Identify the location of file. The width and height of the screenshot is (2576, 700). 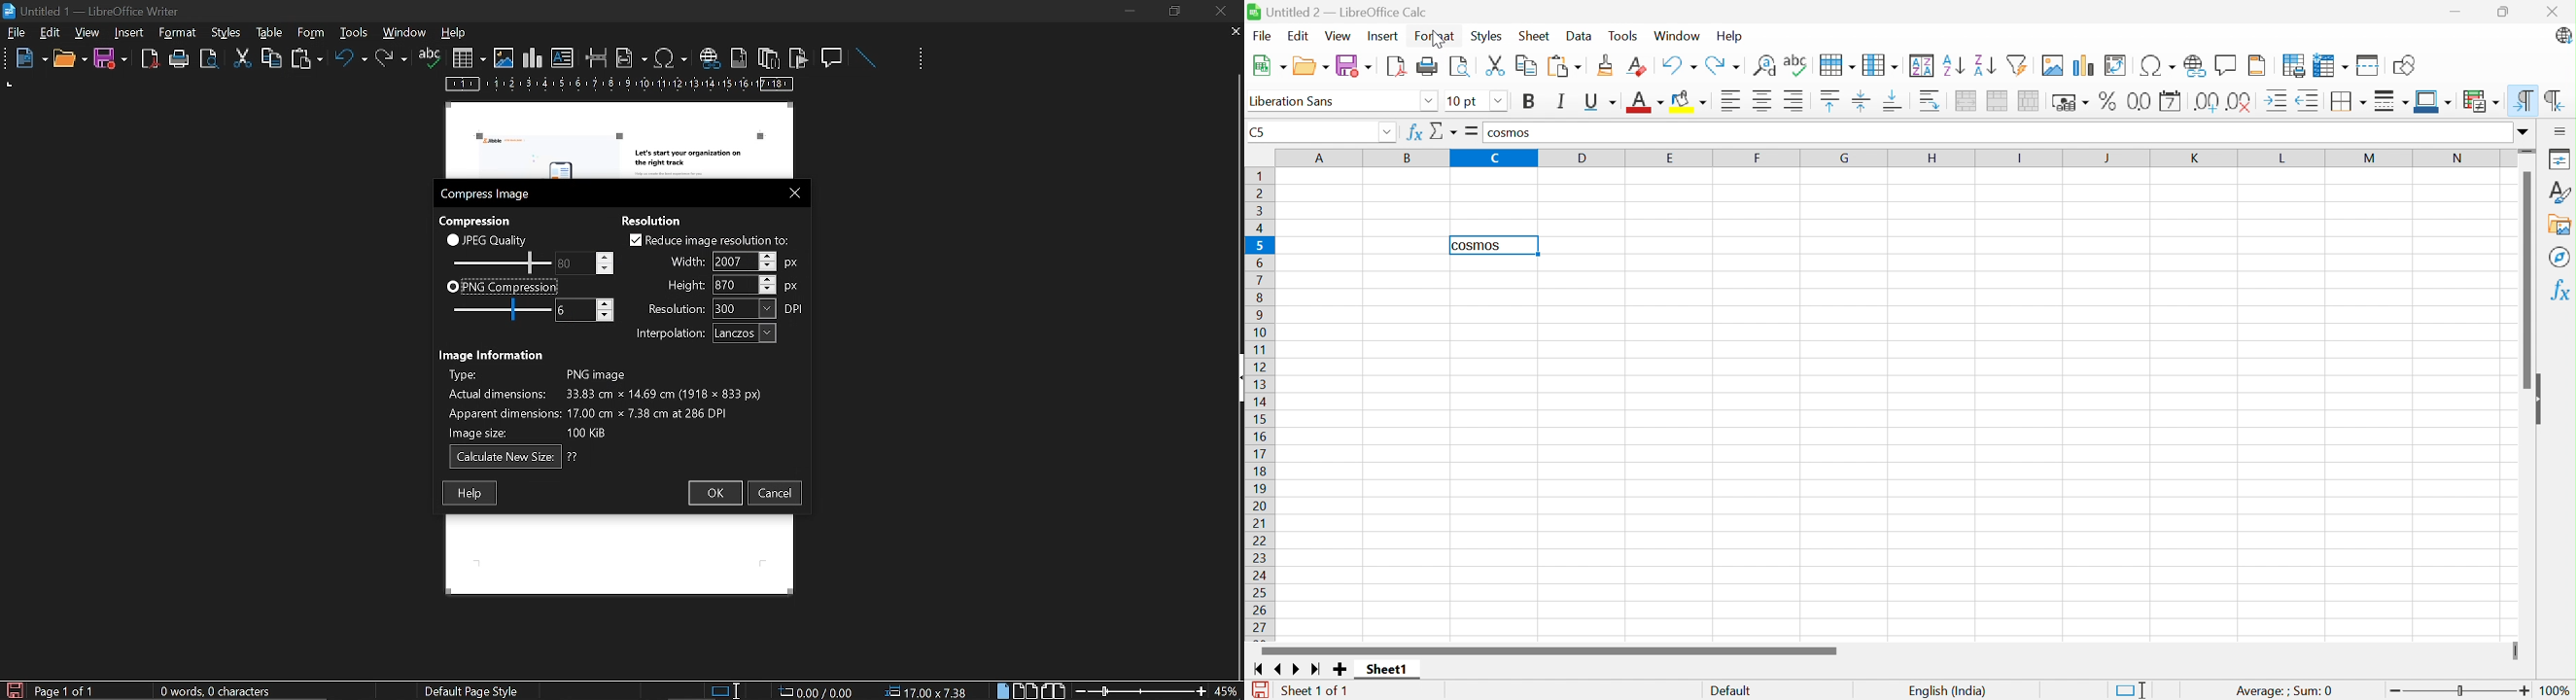
(17, 34).